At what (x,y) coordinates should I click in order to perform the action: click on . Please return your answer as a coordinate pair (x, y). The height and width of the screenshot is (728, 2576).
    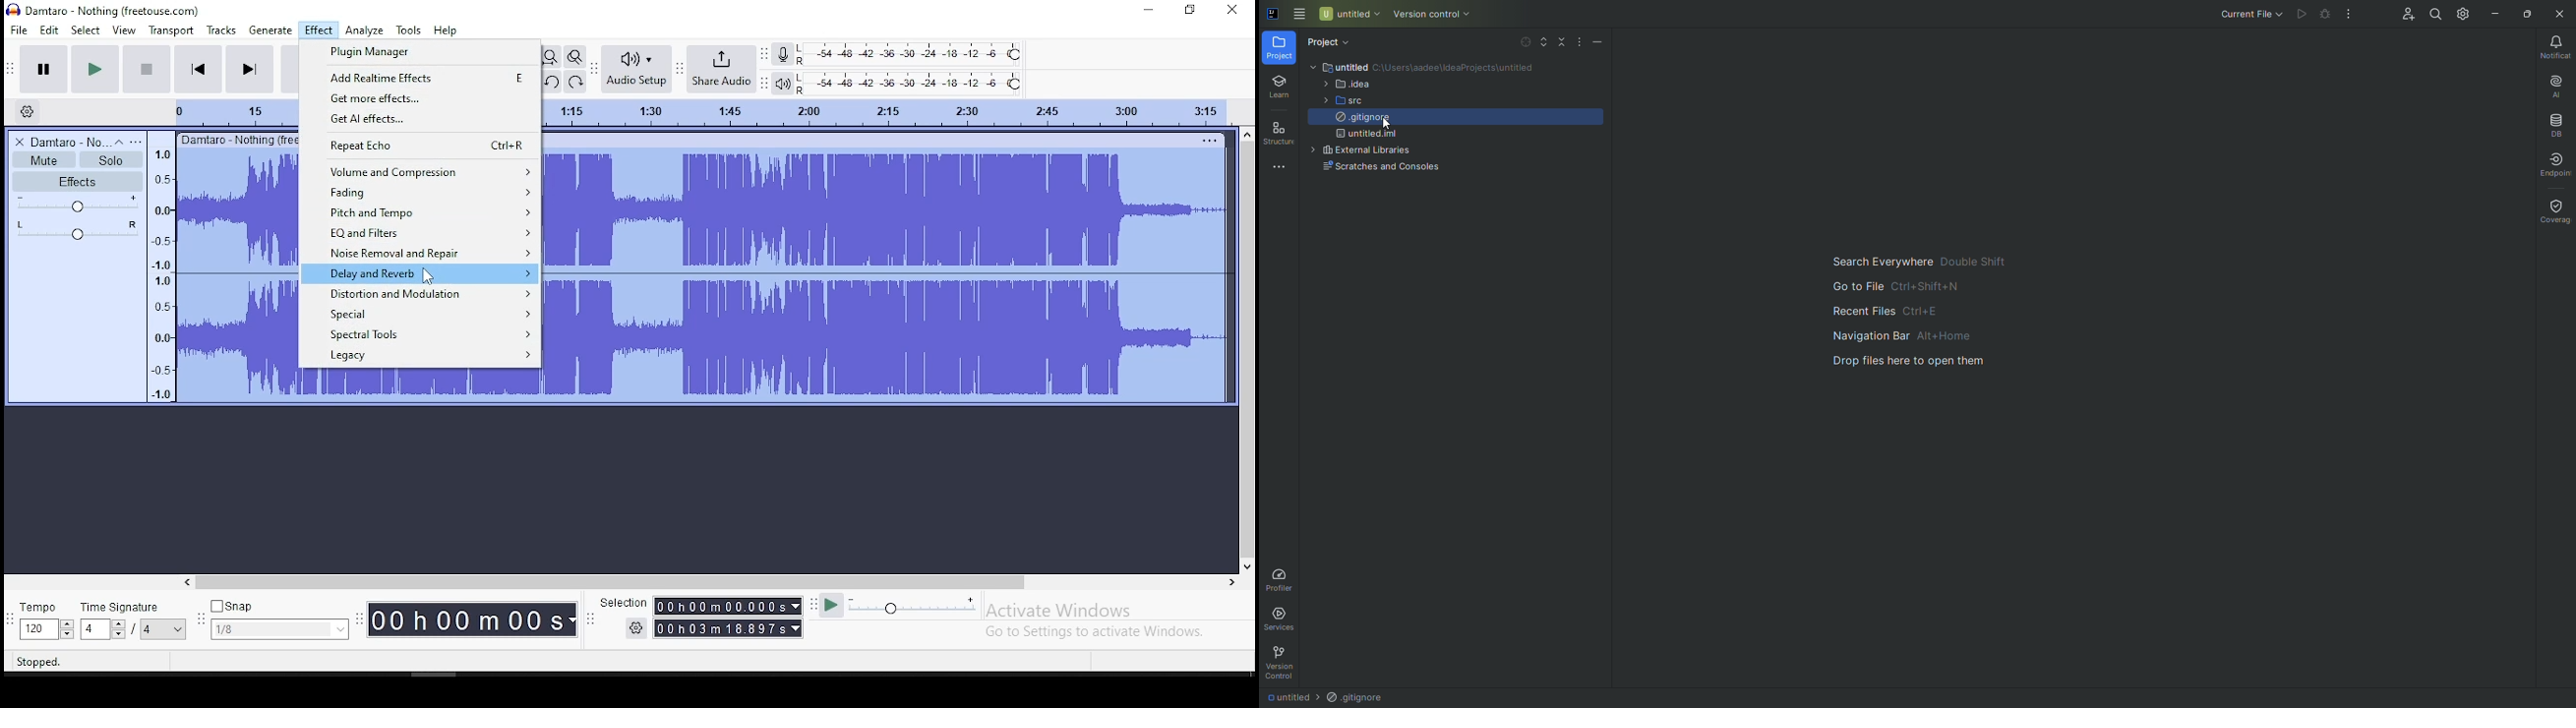
    Looking at the image, I should click on (594, 68).